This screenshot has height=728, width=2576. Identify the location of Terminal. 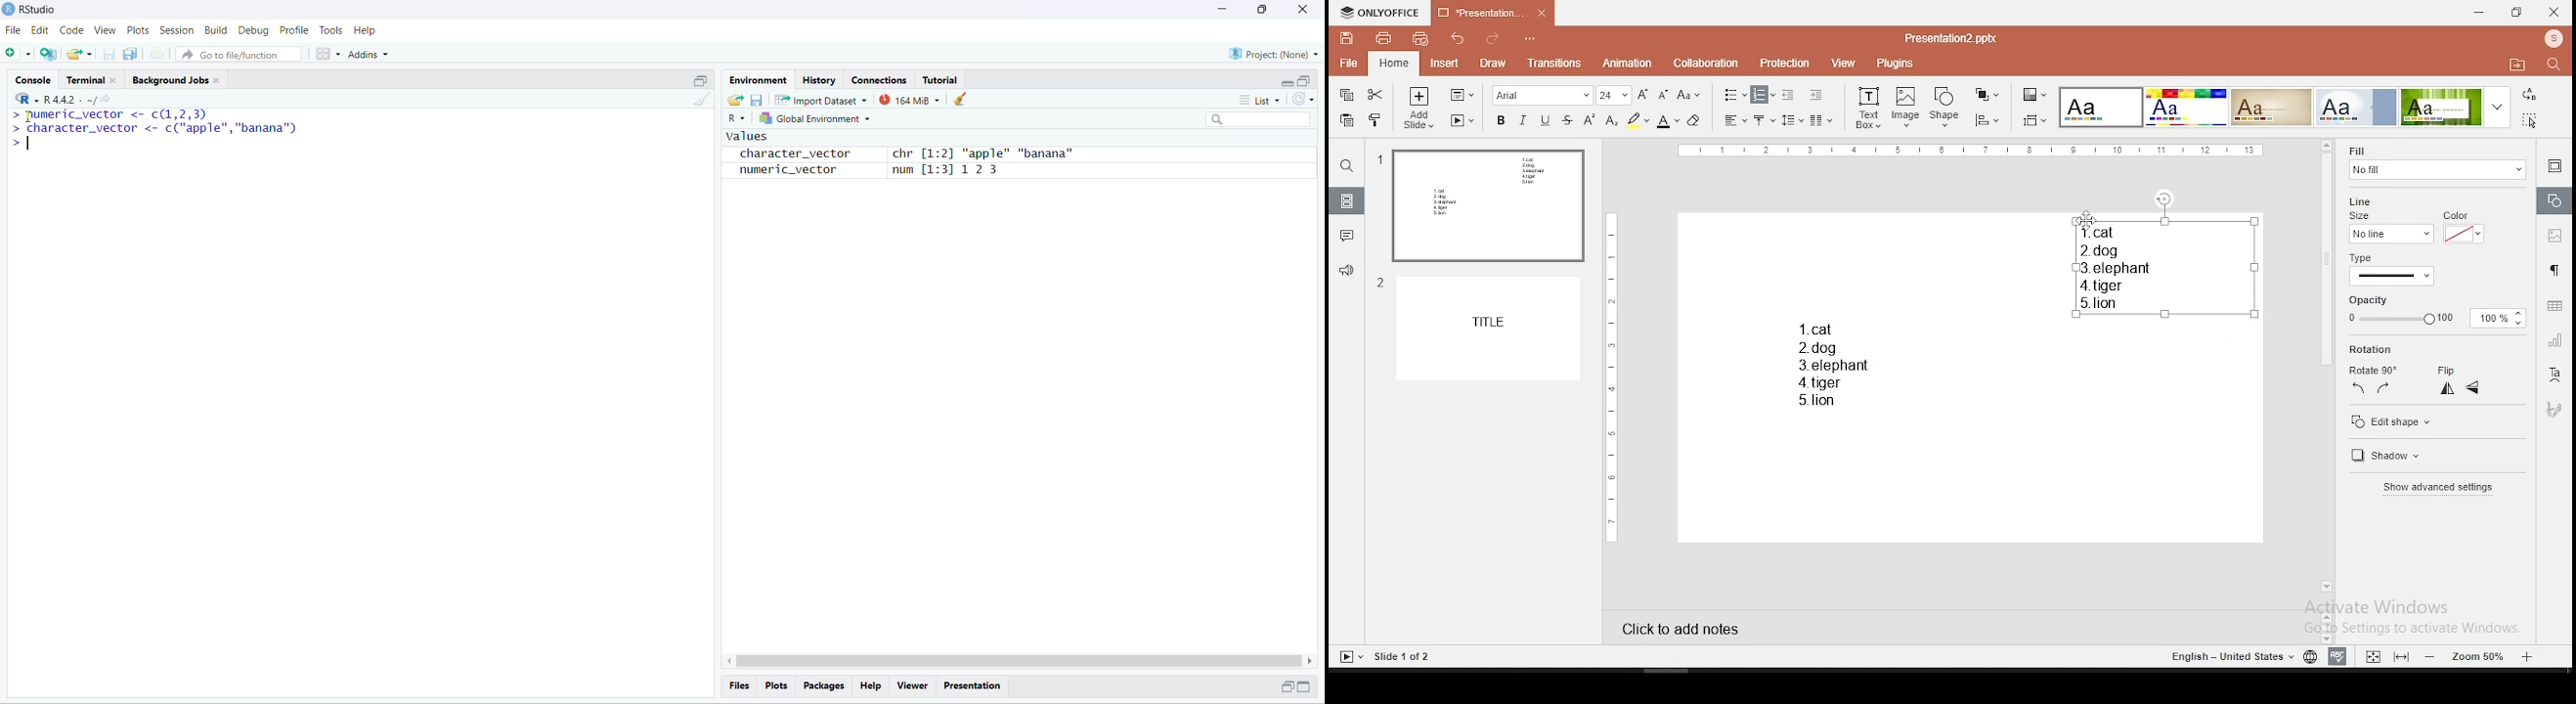
(94, 77).